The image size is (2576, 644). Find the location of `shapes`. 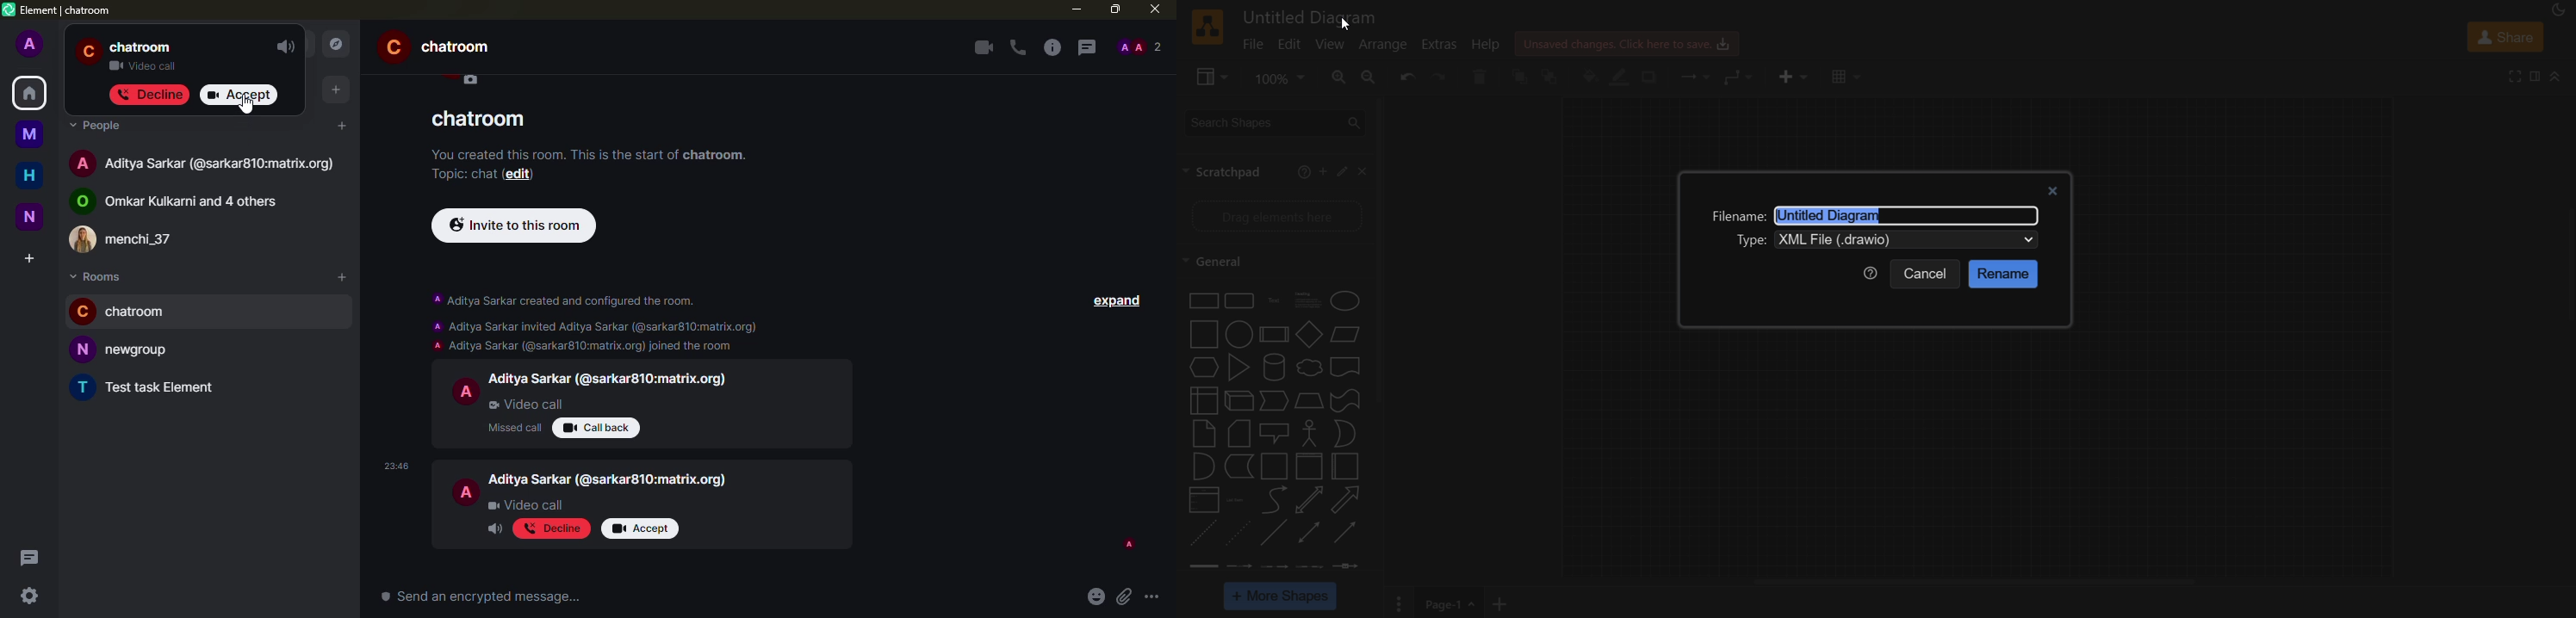

shapes is located at coordinates (1277, 432).